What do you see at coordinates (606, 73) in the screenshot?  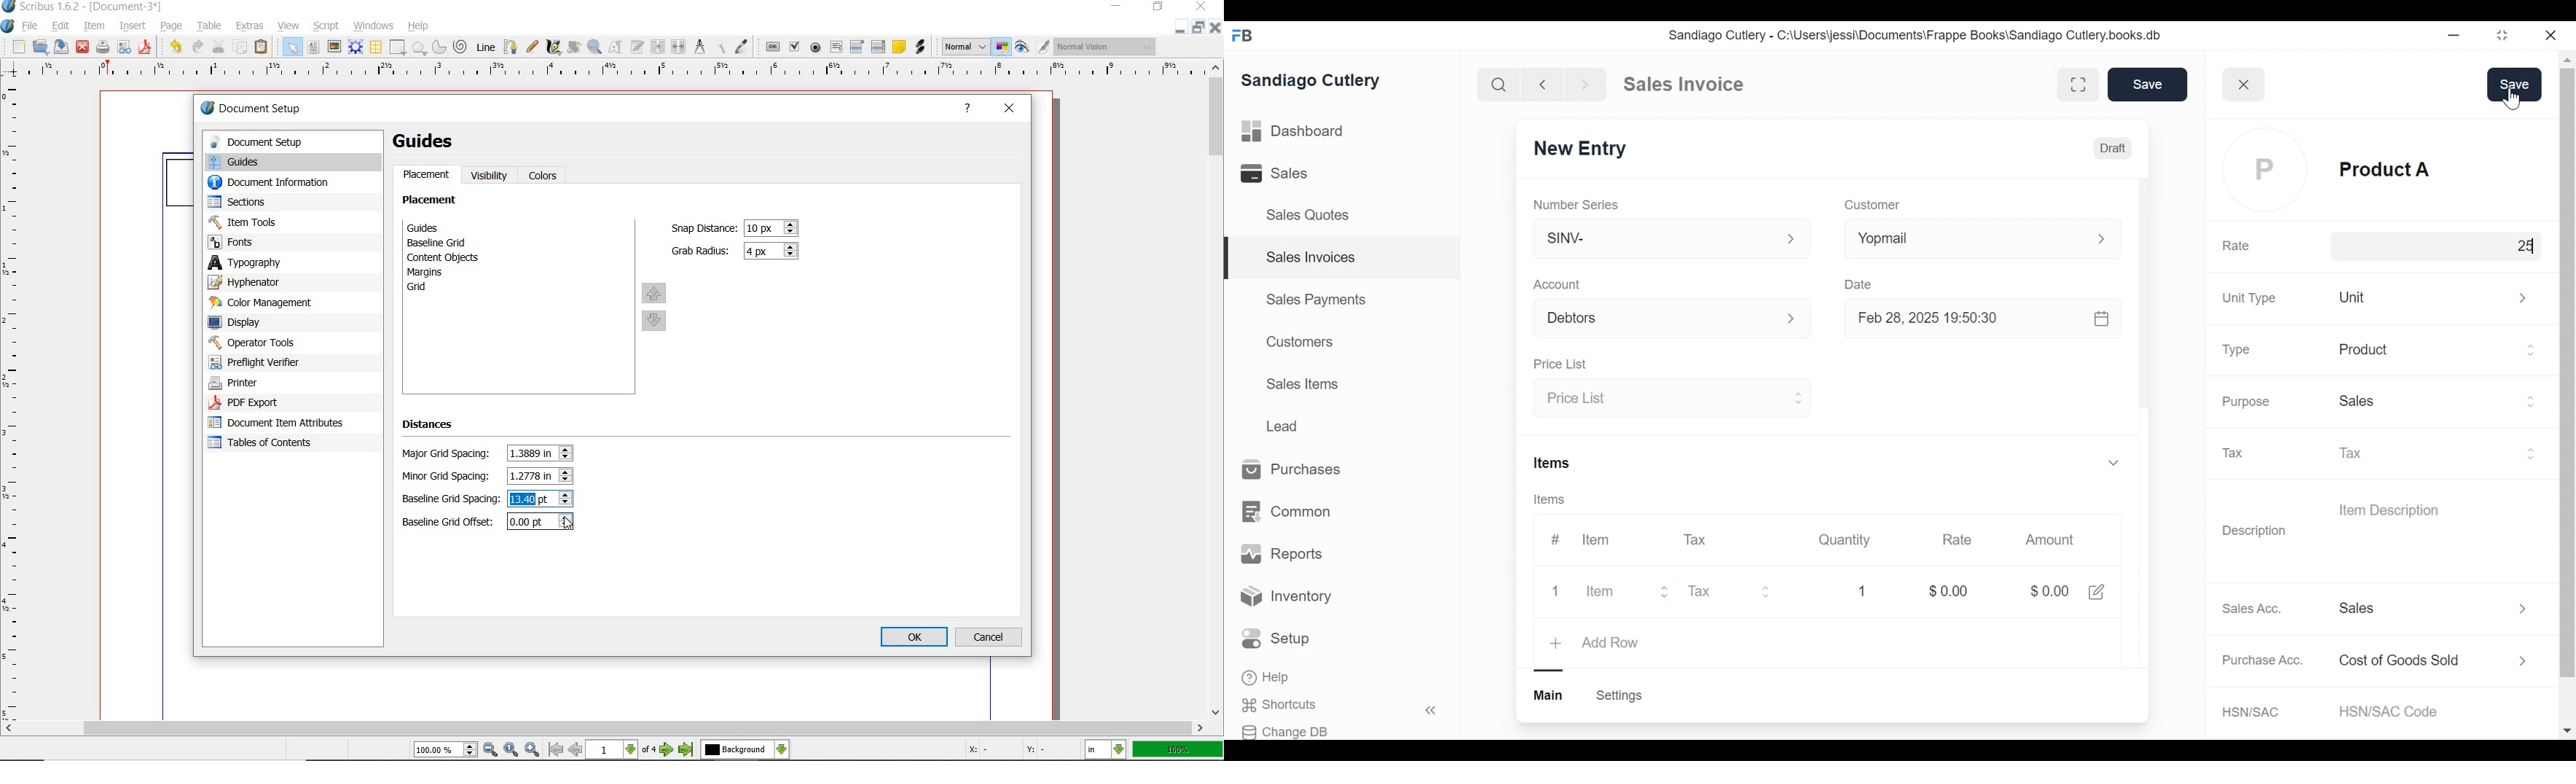 I see `ruler` at bounding box center [606, 73].